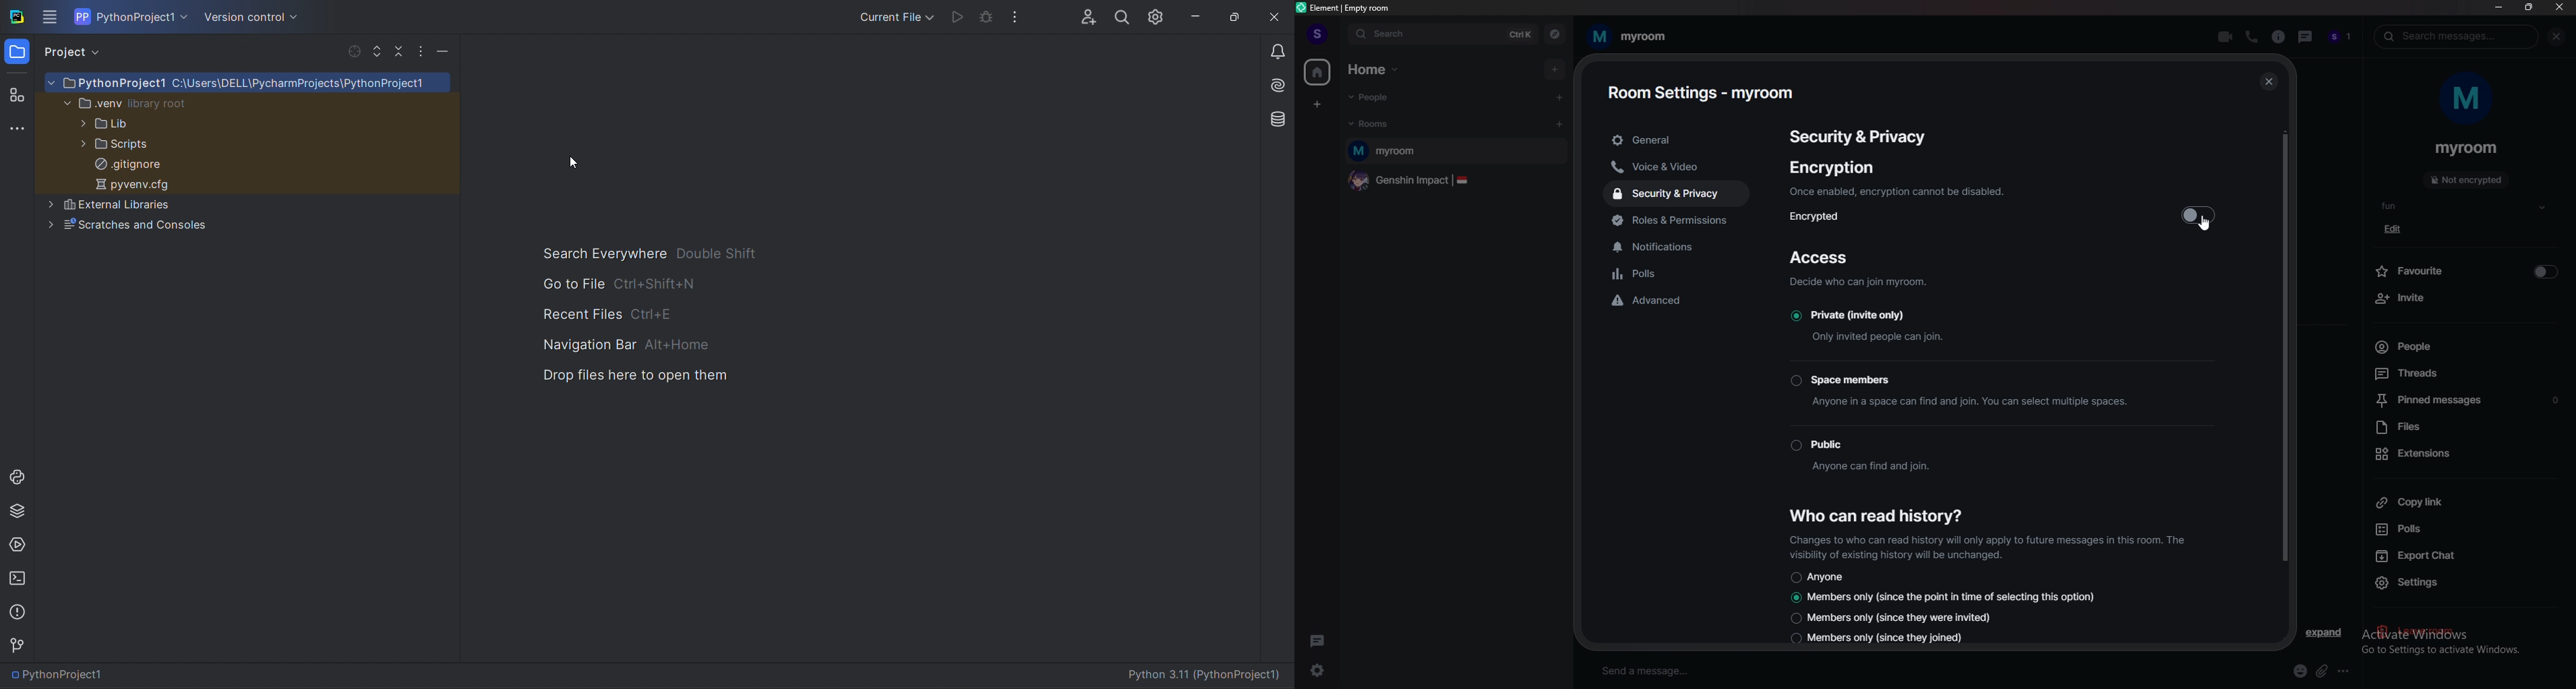 Image resolution: width=2576 pixels, height=700 pixels. I want to click on threads, so click(2465, 373).